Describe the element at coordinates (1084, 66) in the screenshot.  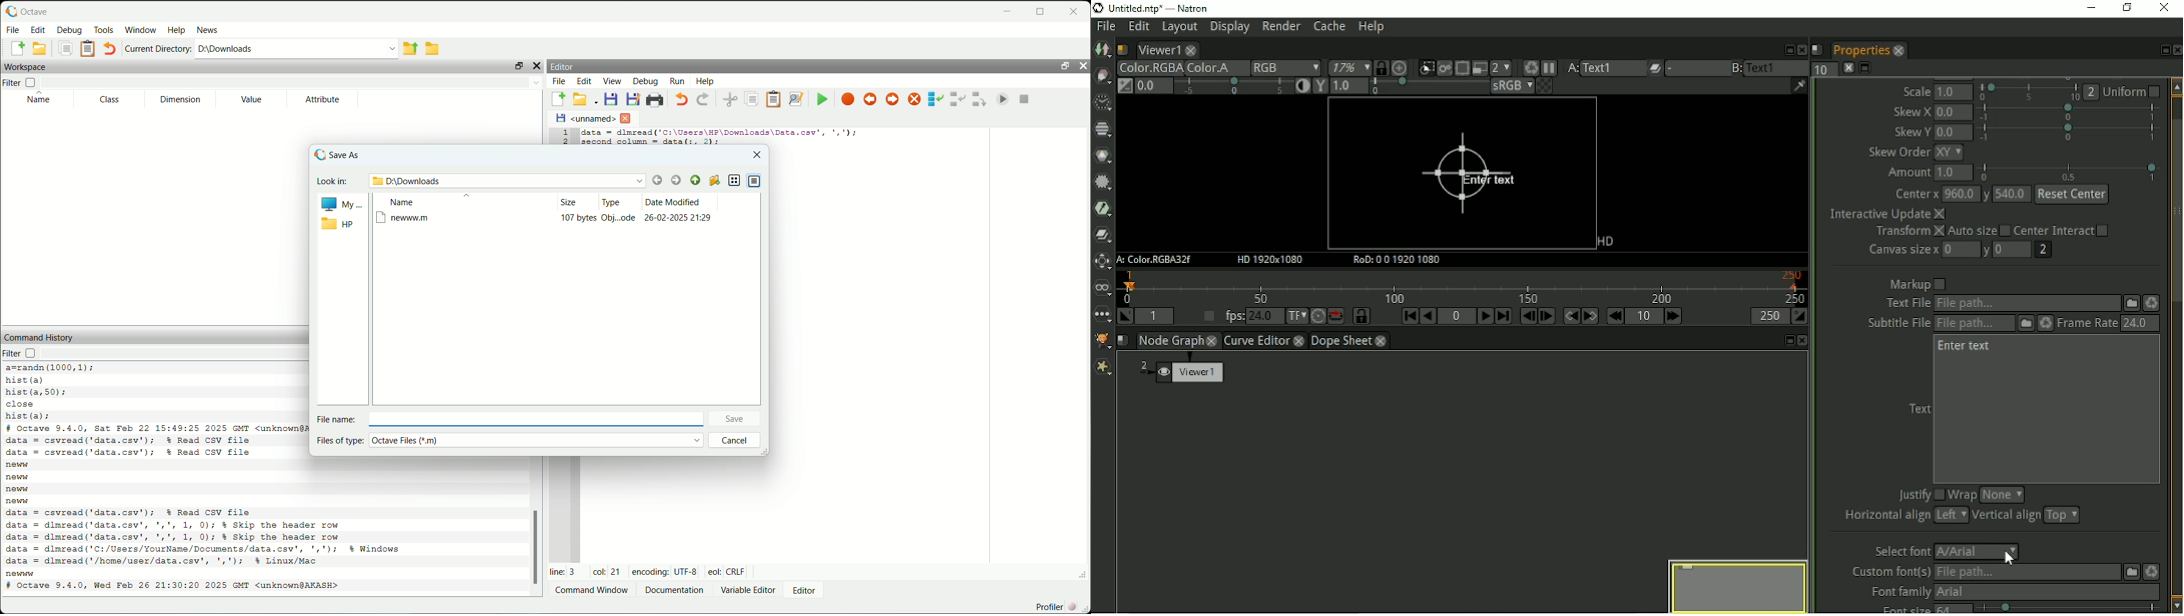
I see `hide widget` at that location.